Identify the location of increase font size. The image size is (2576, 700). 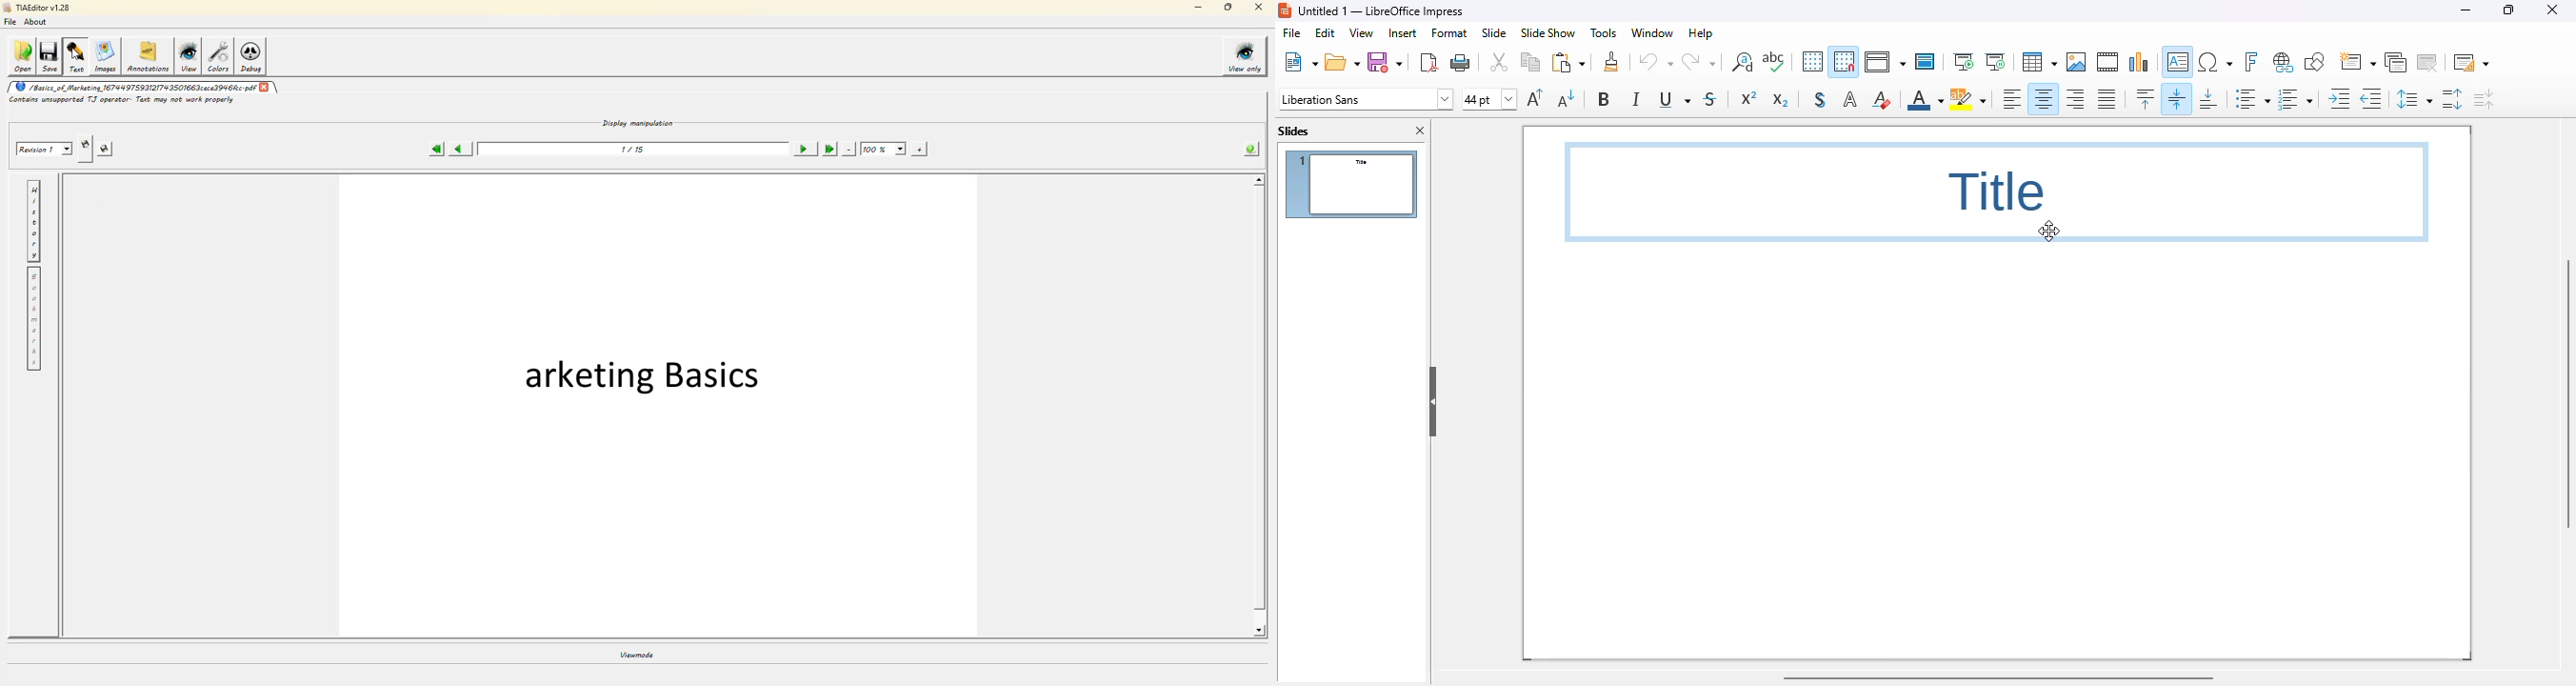
(1536, 97).